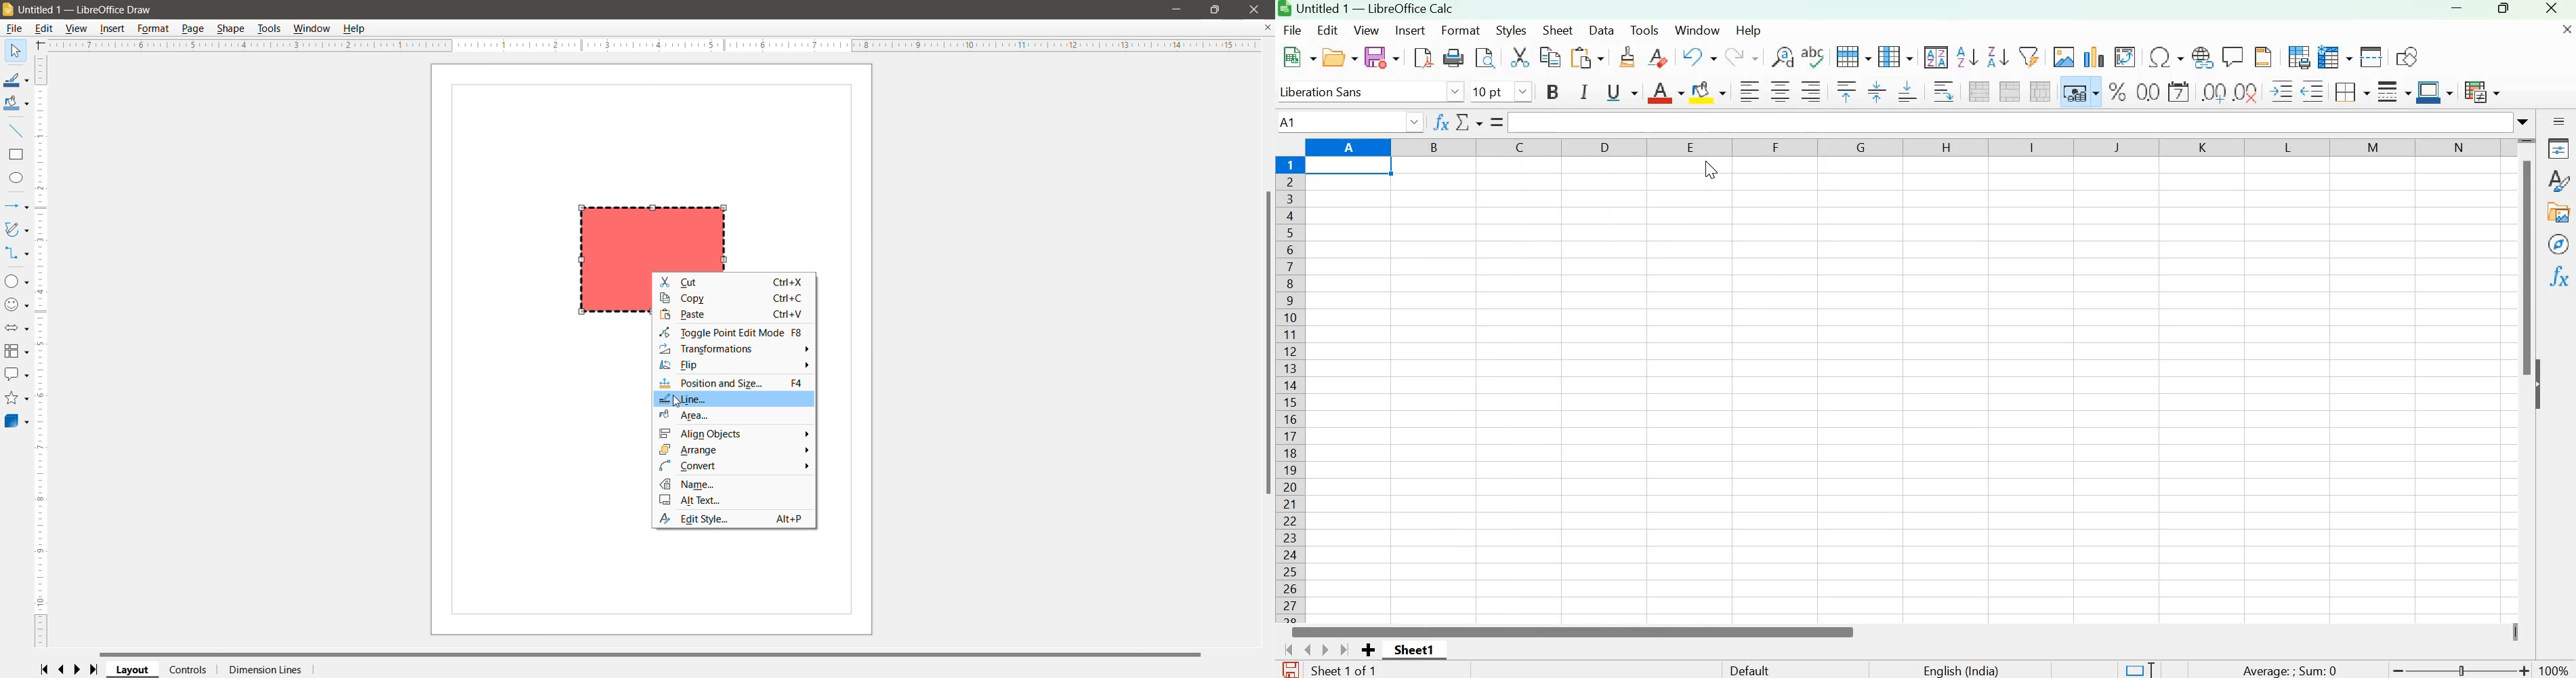  I want to click on Format, so click(153, 29).